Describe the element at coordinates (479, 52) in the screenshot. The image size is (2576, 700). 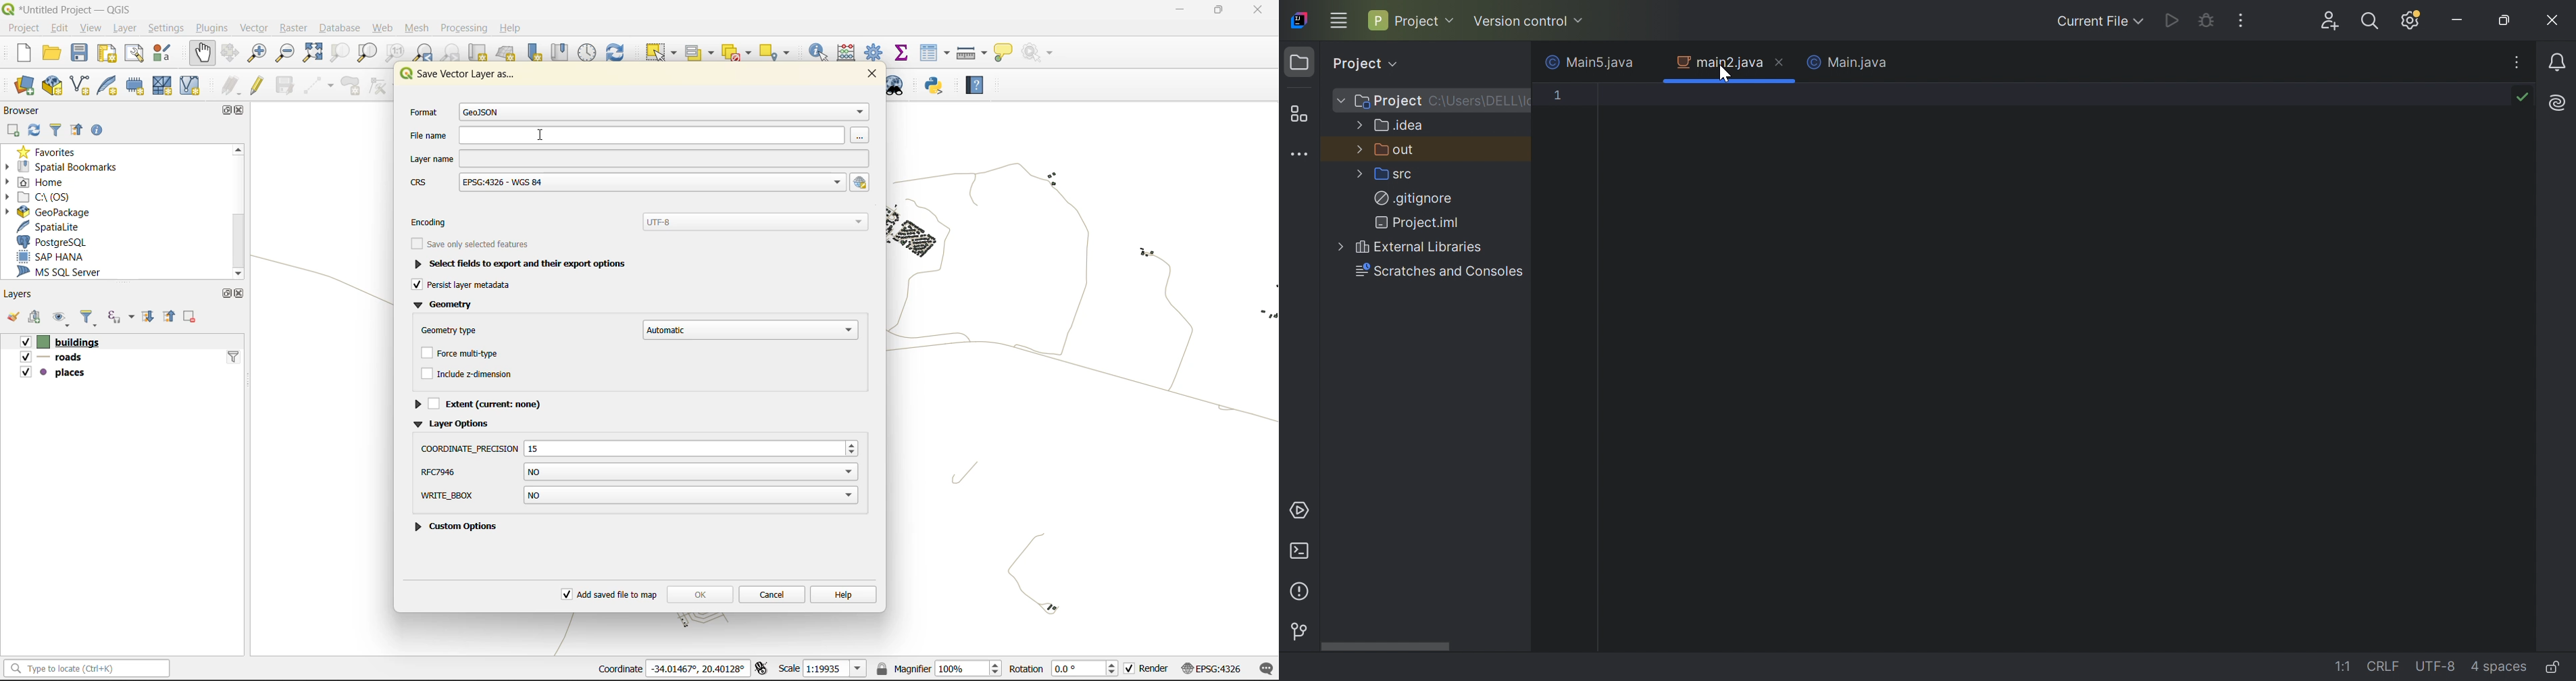
I see `cut` at that location.